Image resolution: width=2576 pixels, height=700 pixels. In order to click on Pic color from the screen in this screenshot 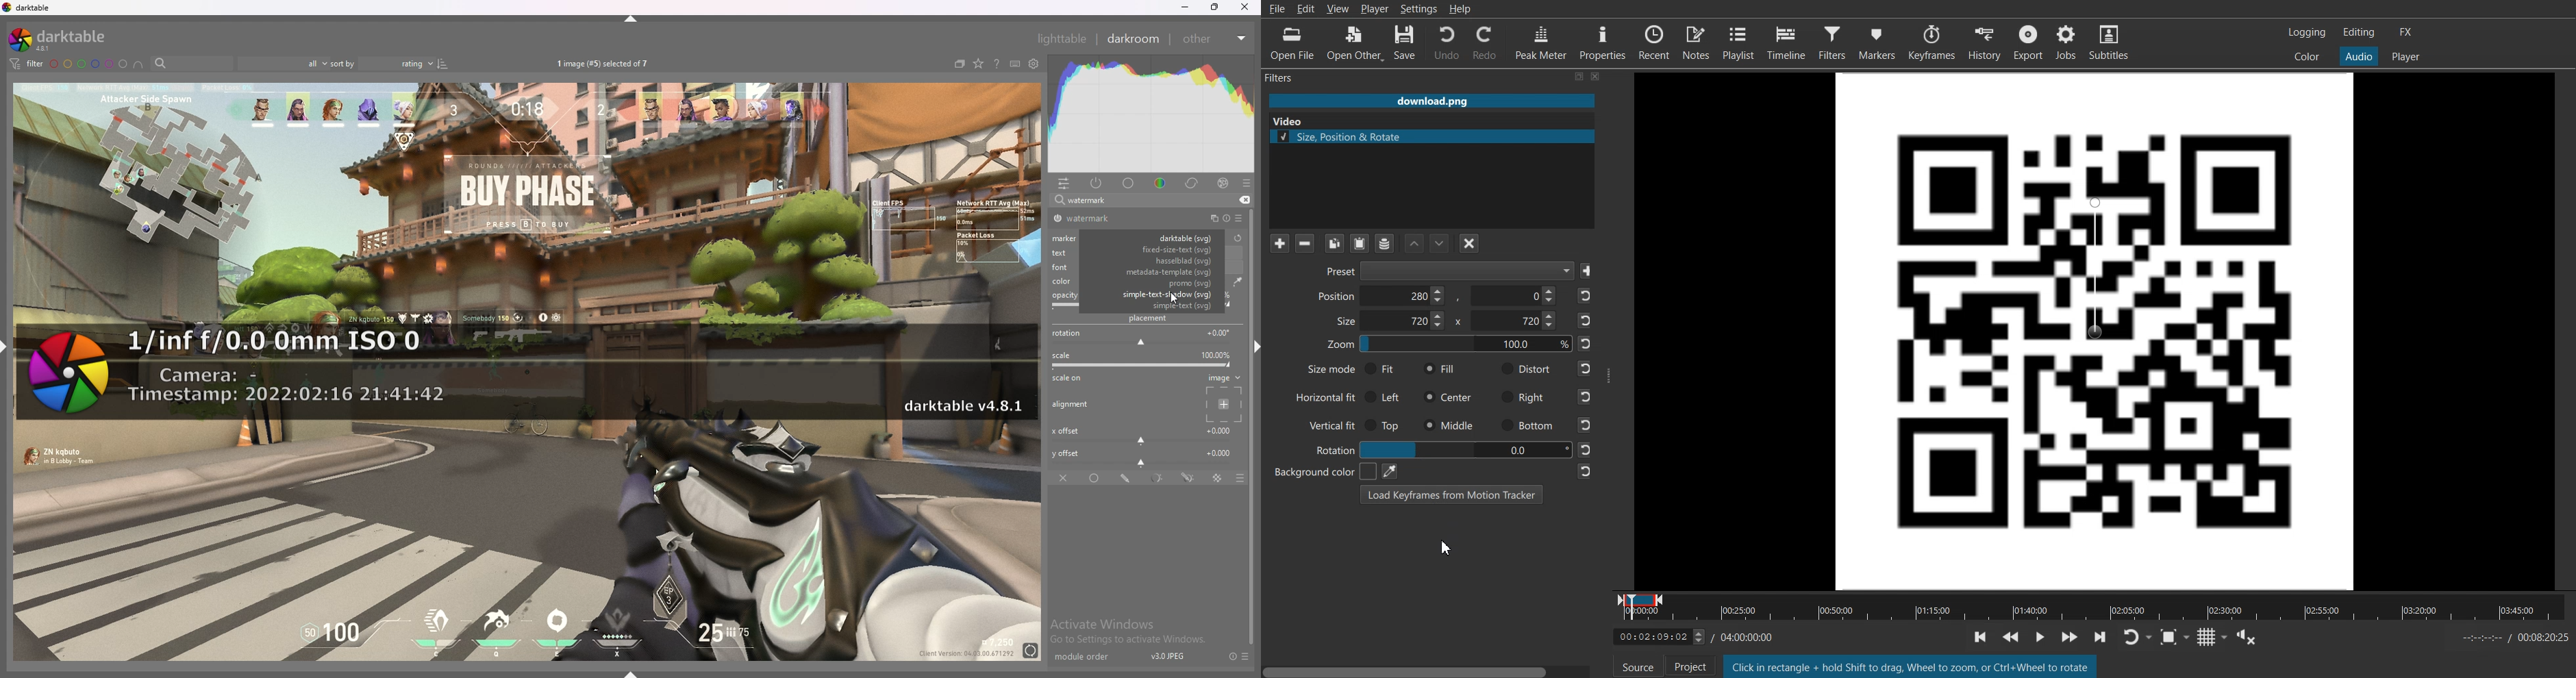, I will do `click(1389, 470)`.